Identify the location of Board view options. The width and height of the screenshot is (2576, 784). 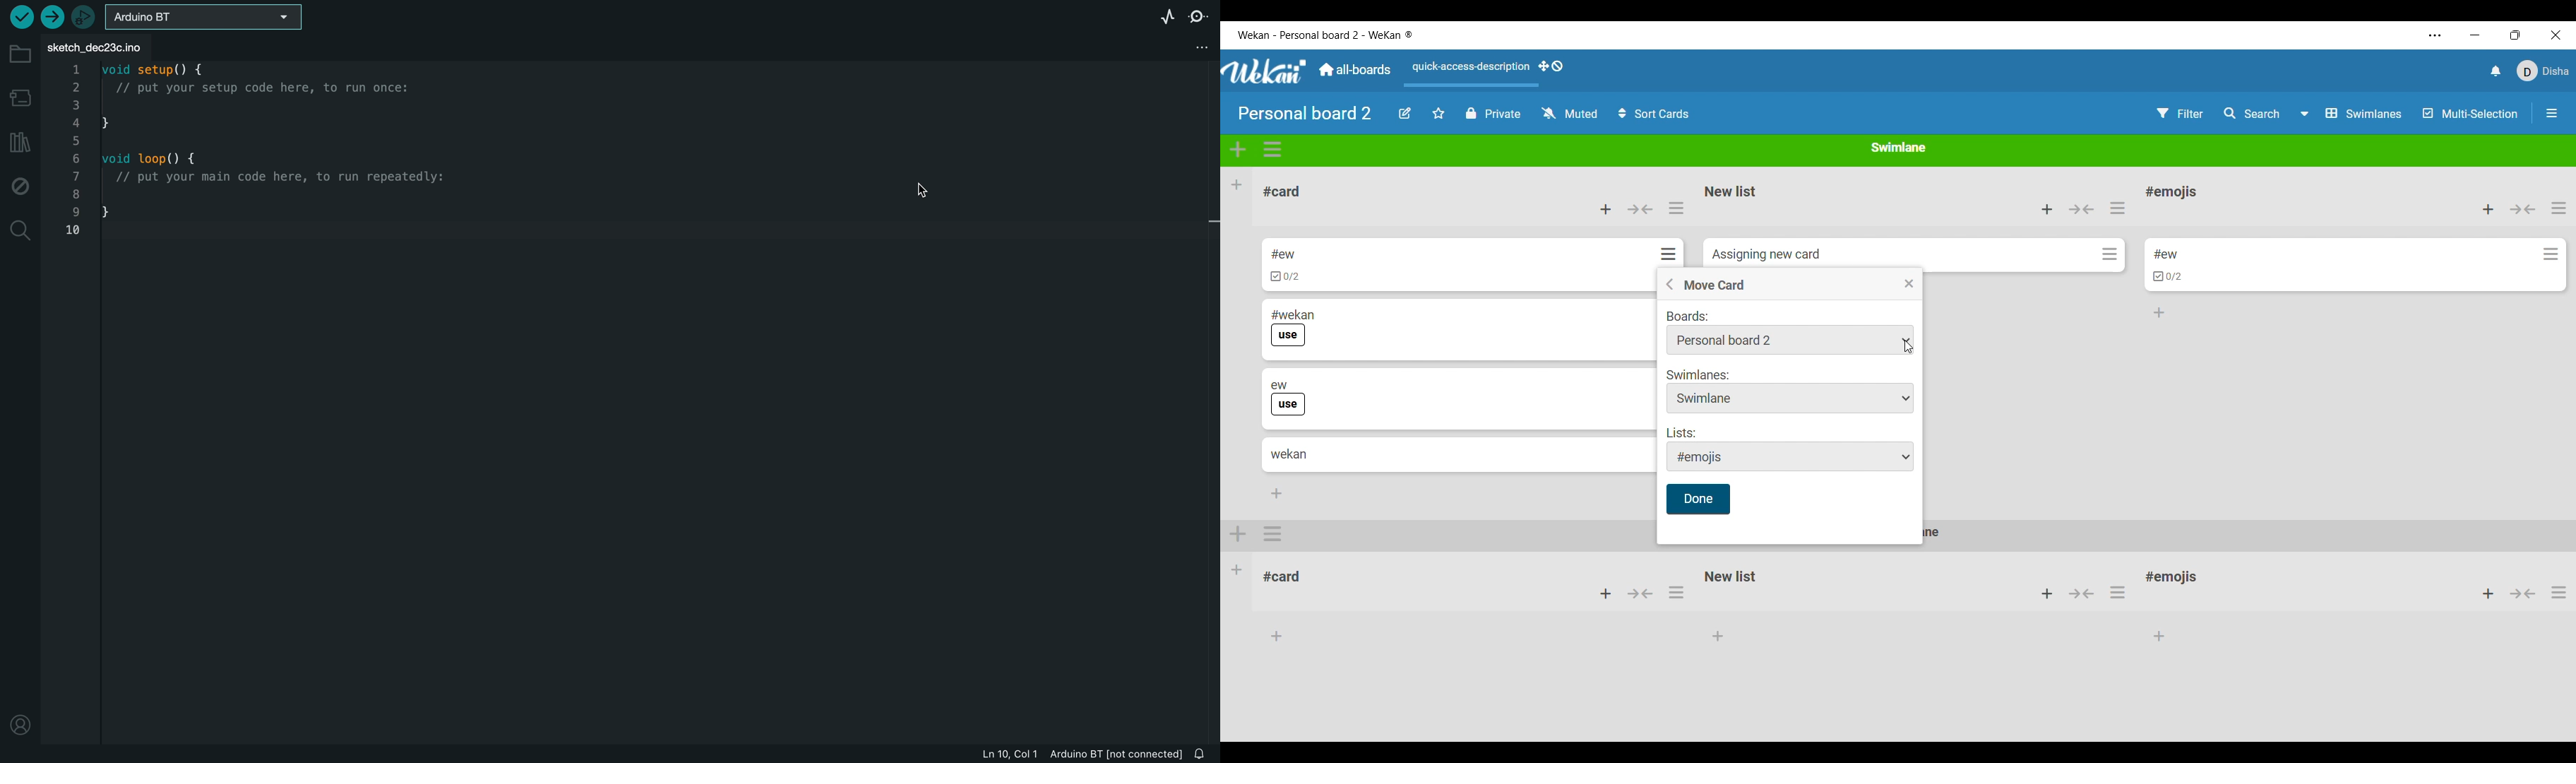
(2351, 114).